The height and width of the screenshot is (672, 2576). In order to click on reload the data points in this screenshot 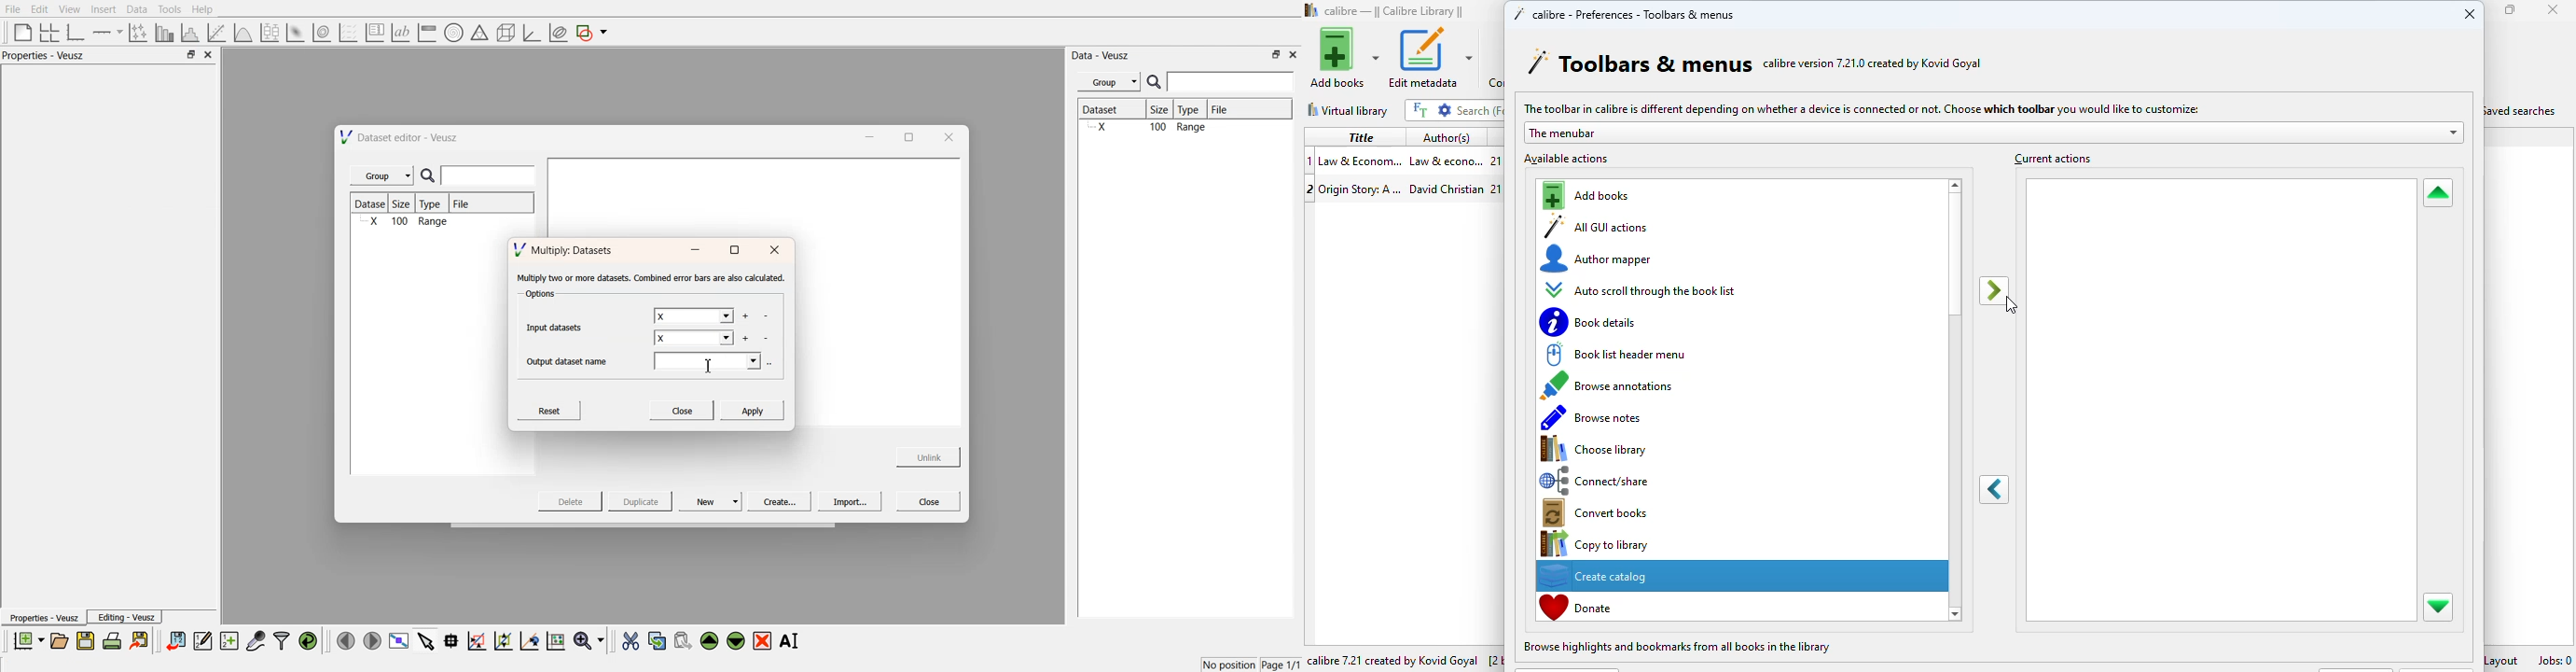, I will do `click(309, 641)`.